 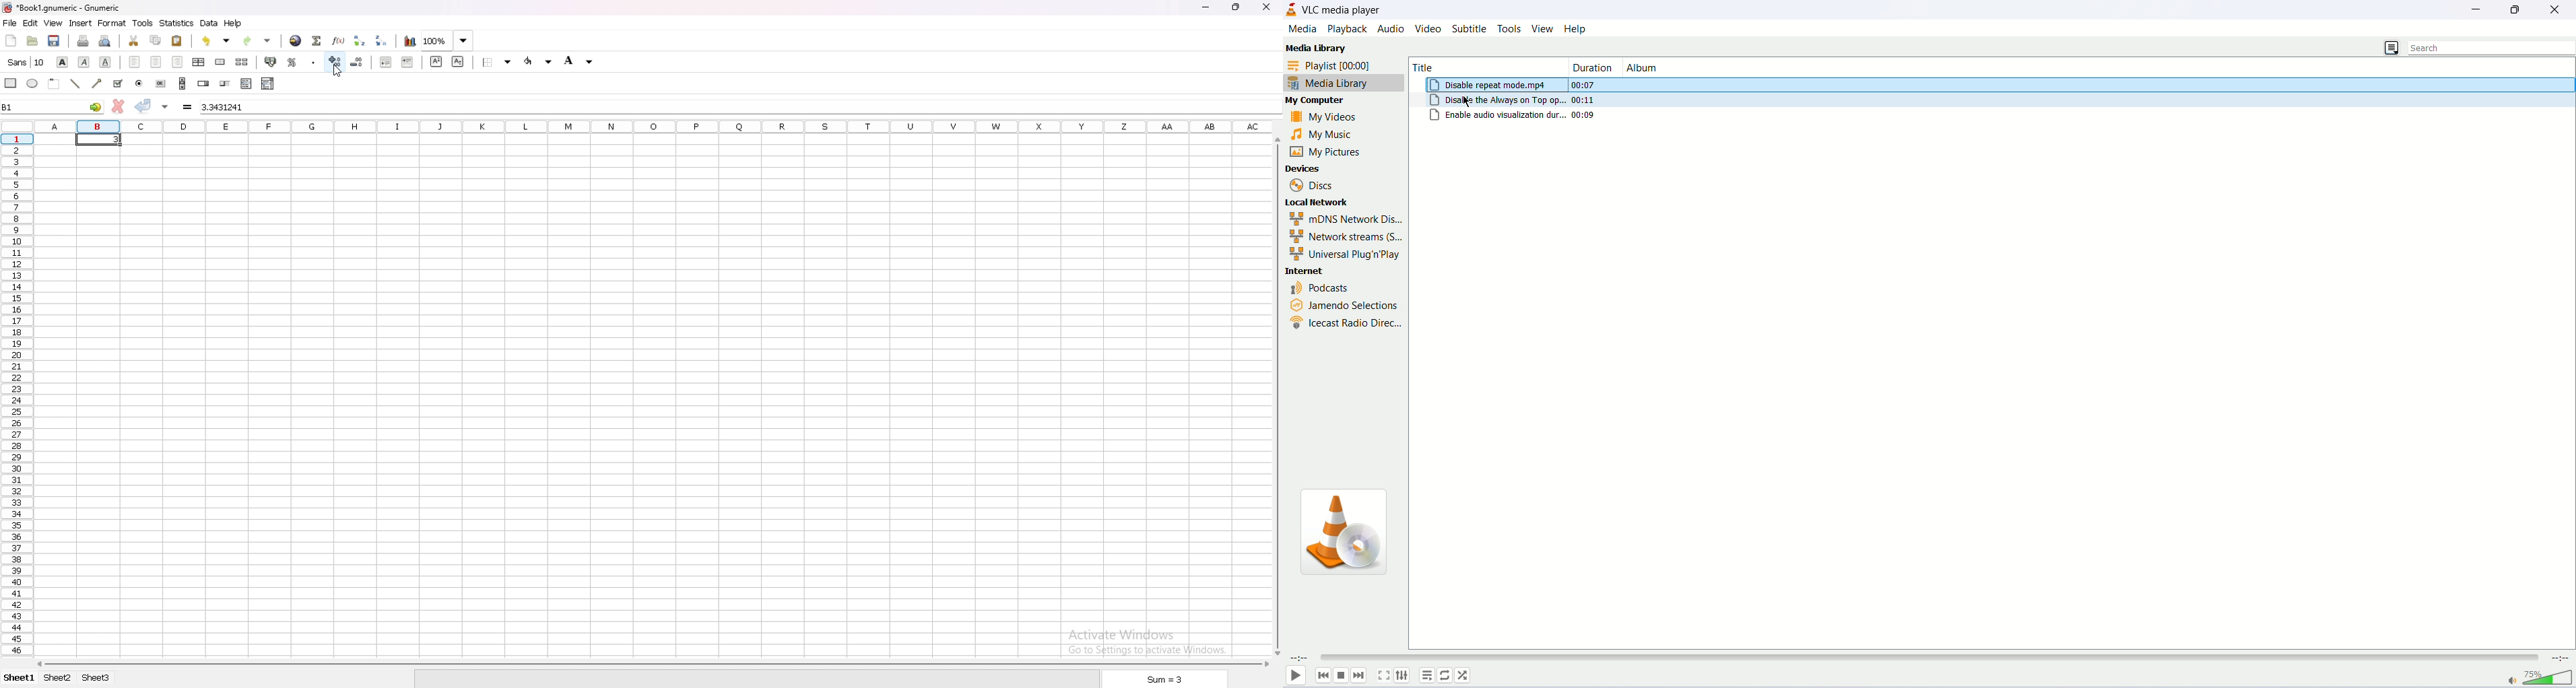 I want to click on playlist, so click(x=1426, y=675).